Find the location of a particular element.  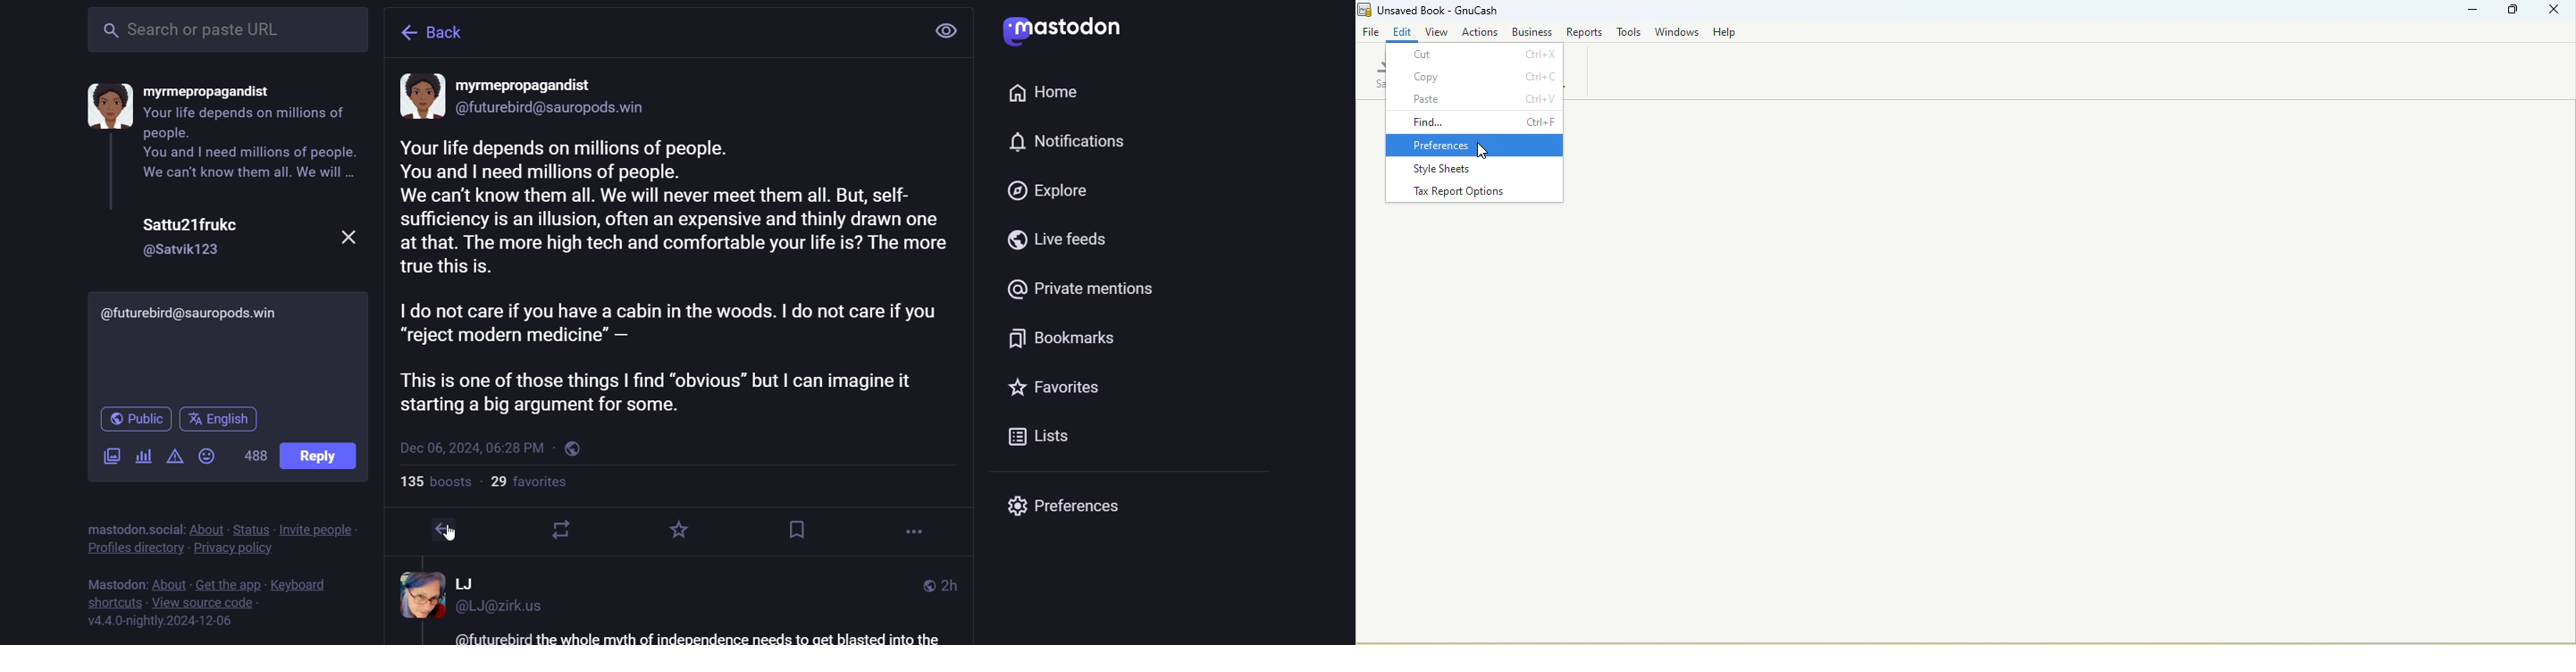

get the app is located at coordinates (226, 584).